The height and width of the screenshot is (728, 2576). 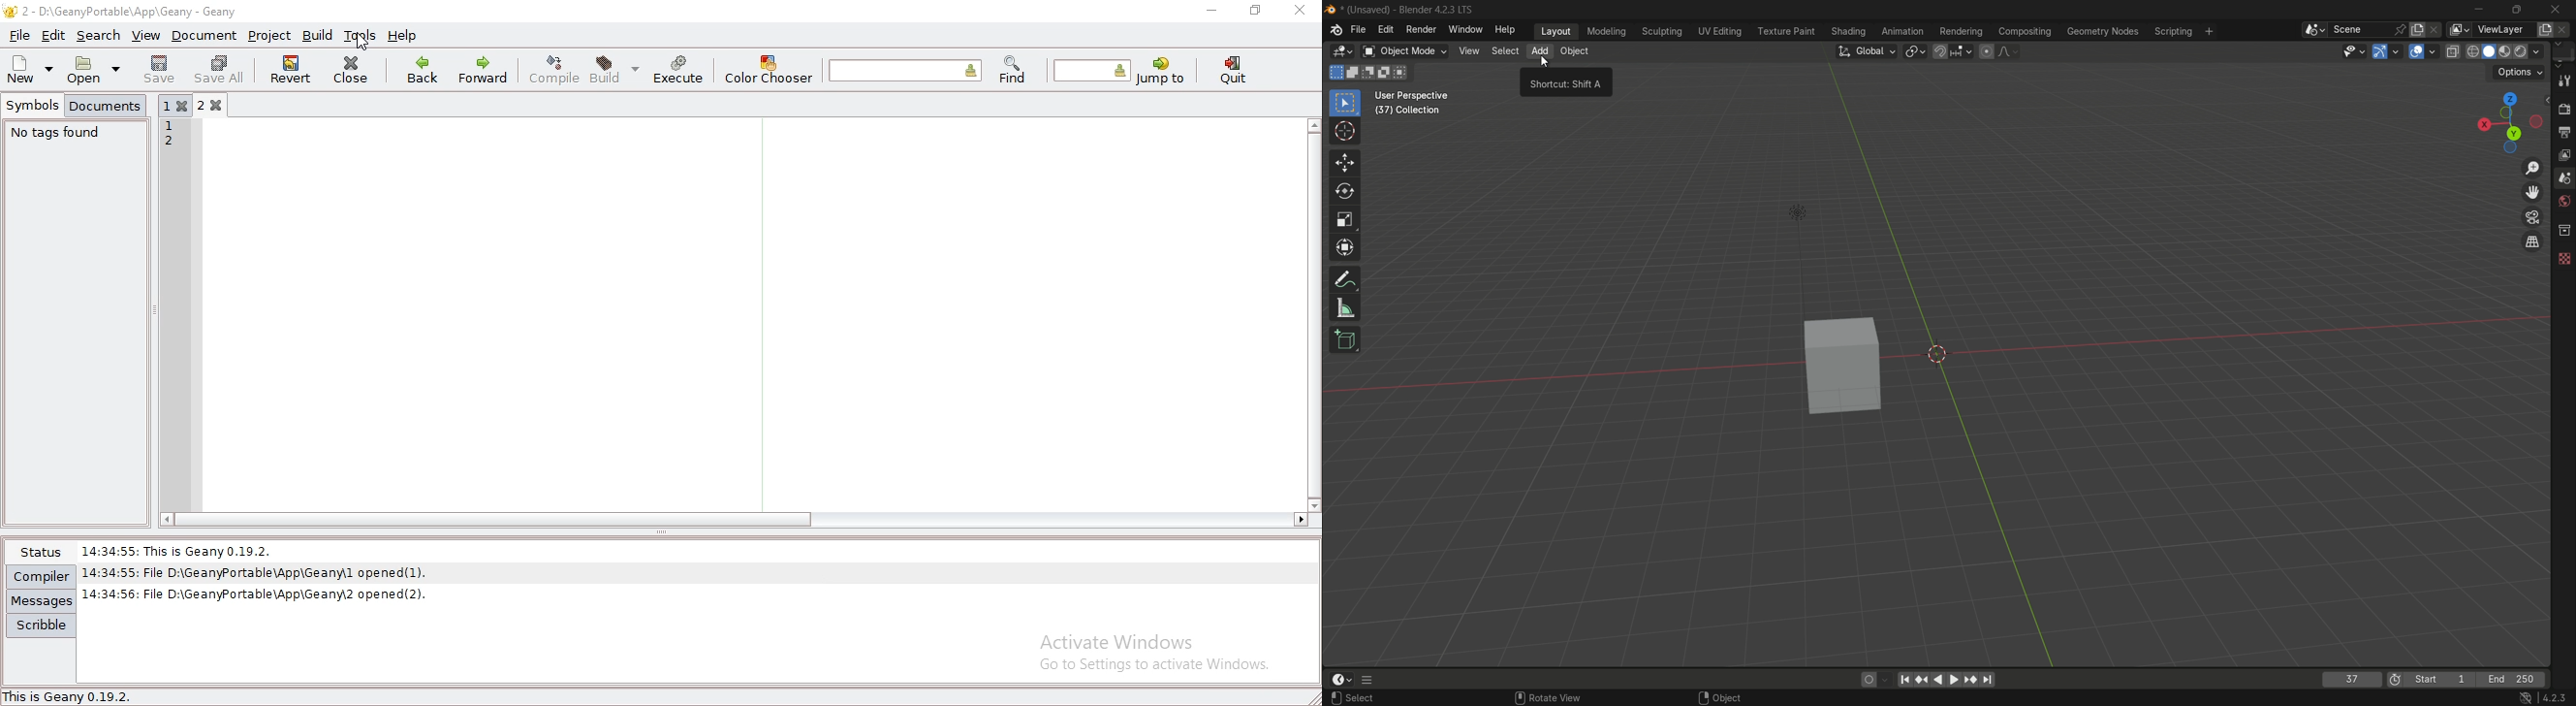 I want to click on scene name, so click(x=2358, y=30).